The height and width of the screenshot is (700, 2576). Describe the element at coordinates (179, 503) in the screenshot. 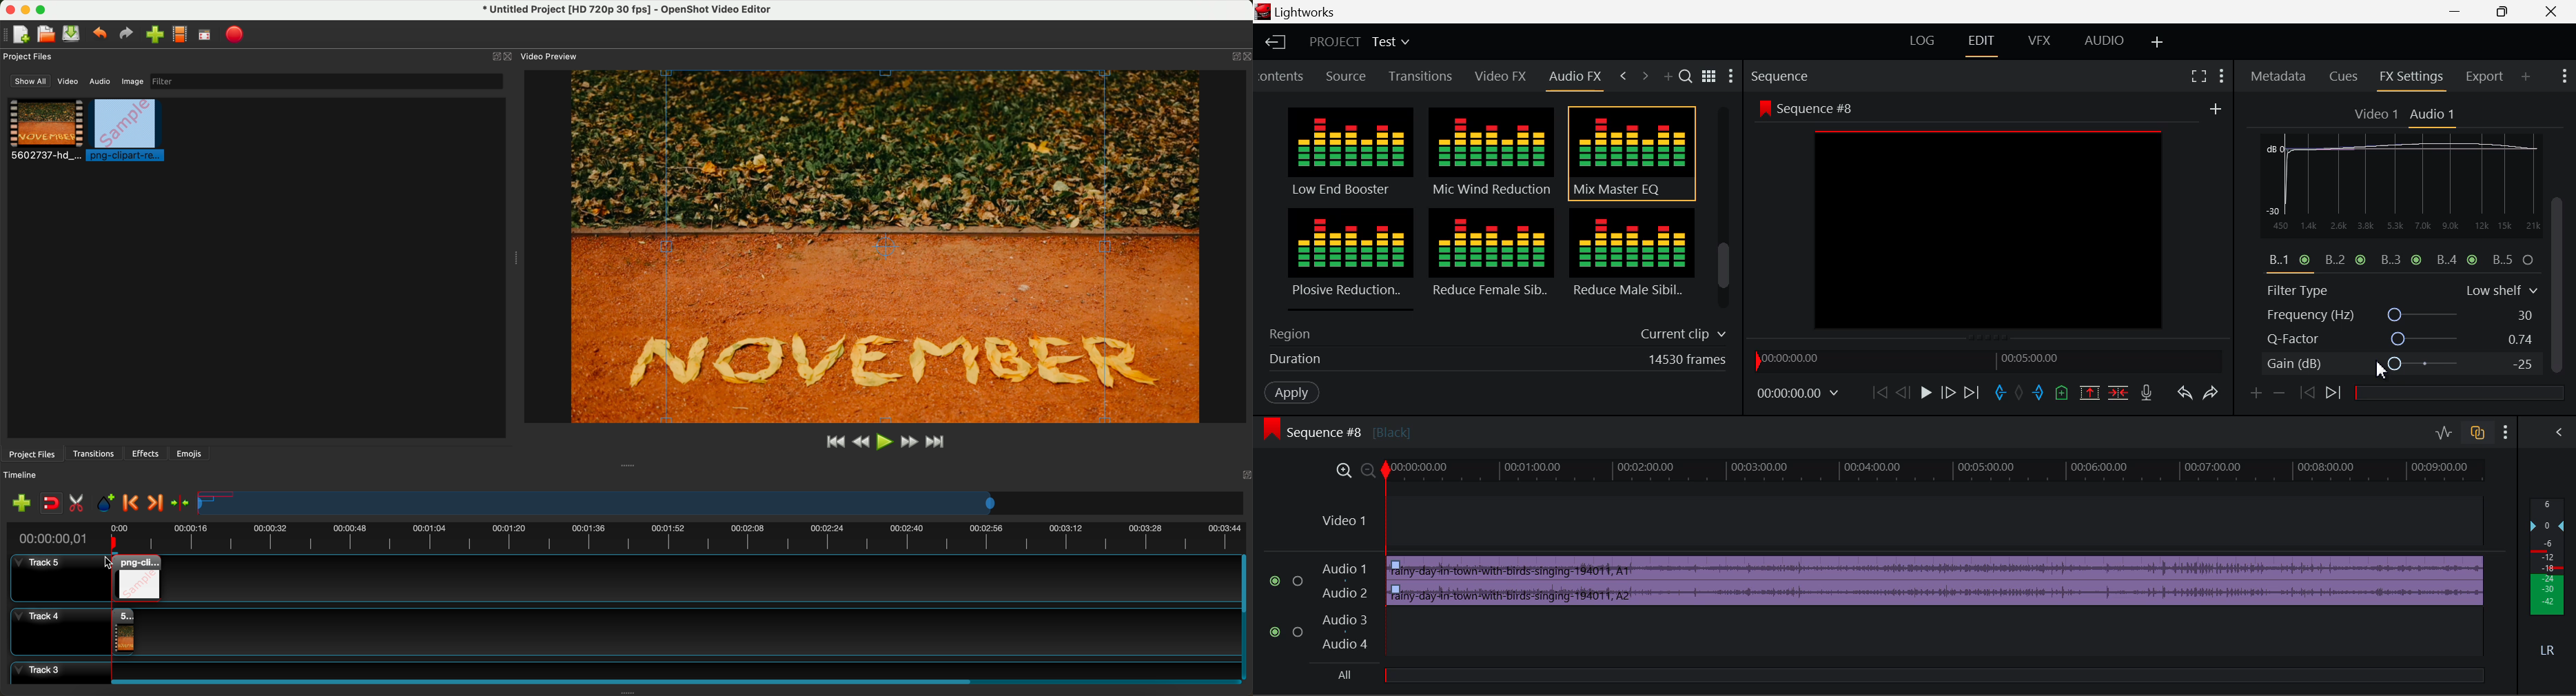

I see `center the timeline on the playhead` at that location.